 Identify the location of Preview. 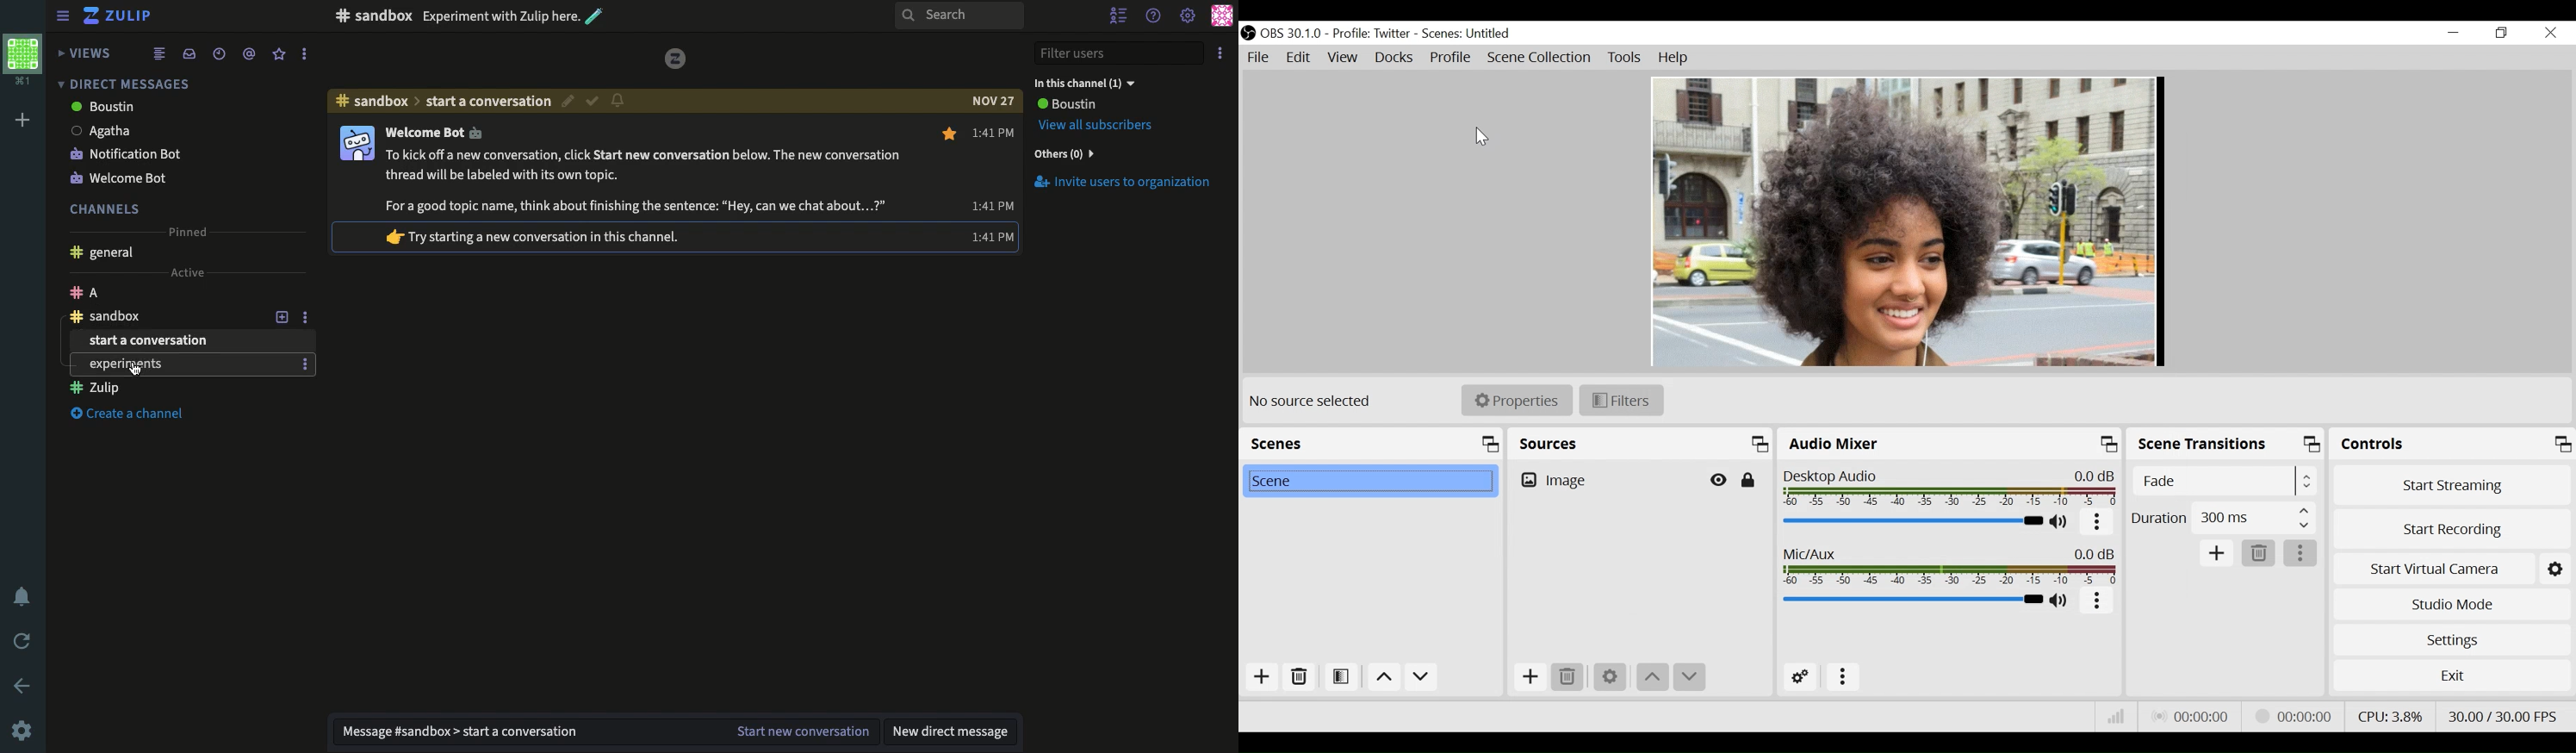
(1906, 222).